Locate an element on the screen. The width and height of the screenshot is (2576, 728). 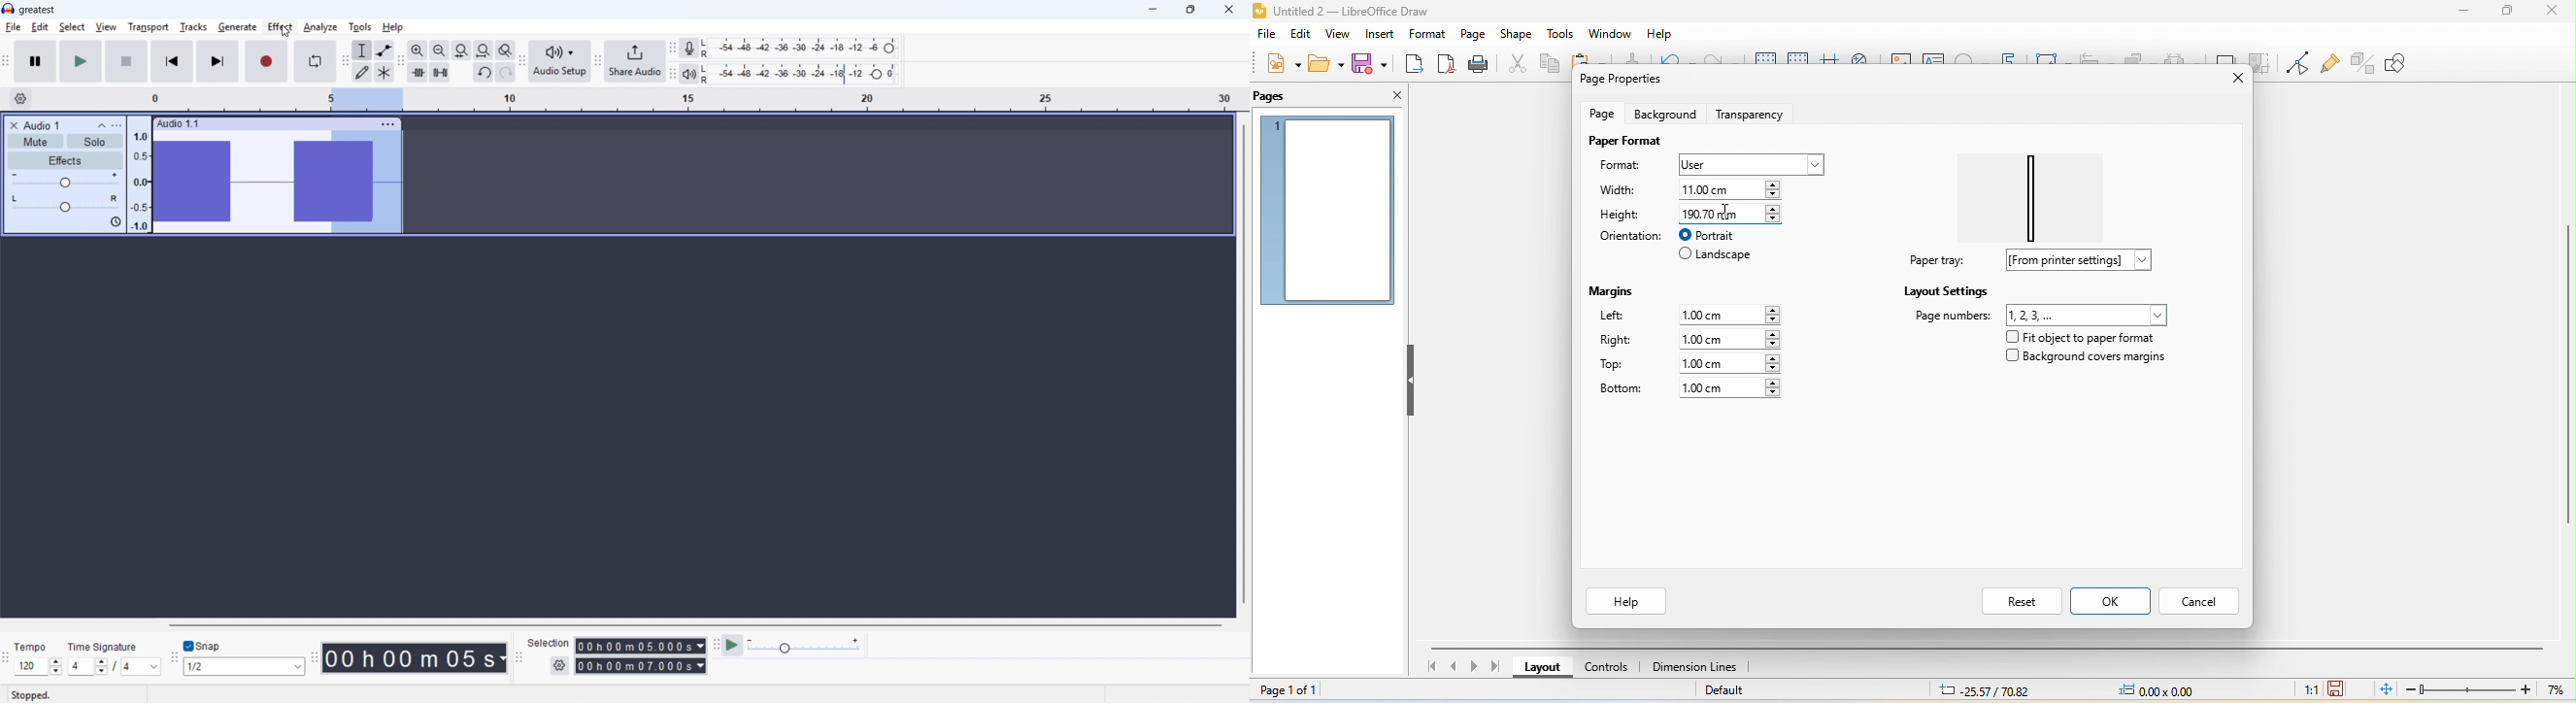
1:1 is located at coordinates (2307, 688).